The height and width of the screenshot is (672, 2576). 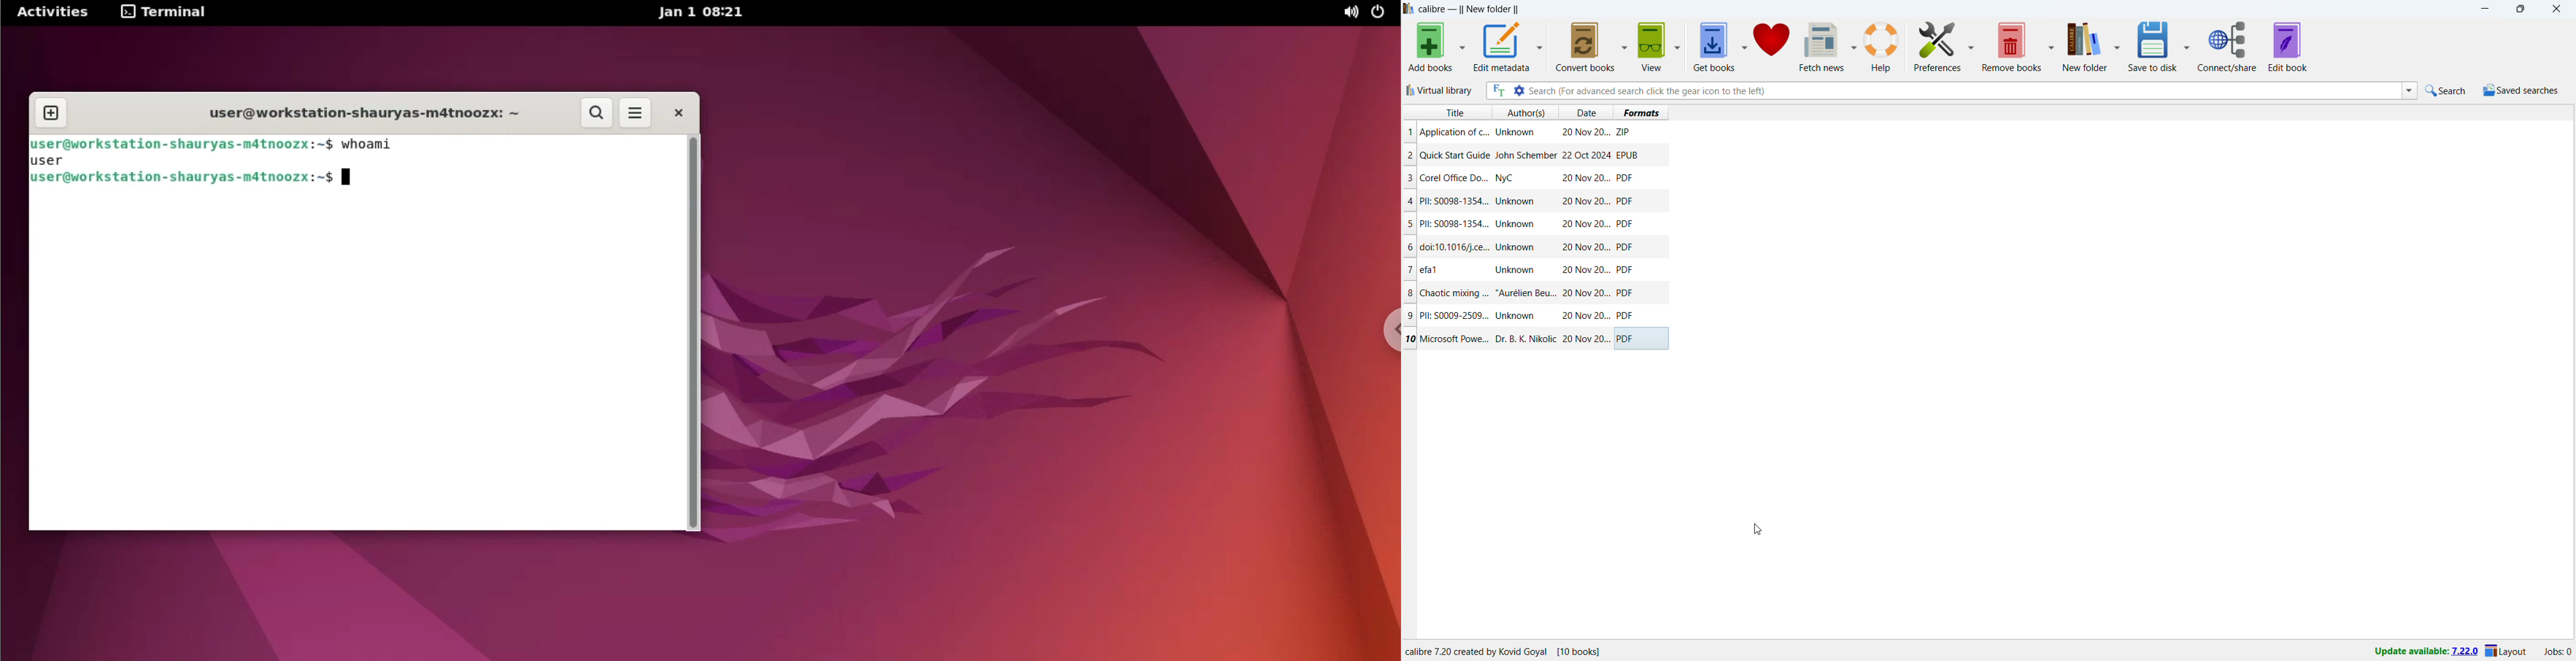 I want to click on 20 Nov 20..., so click(x=1585, y=201).